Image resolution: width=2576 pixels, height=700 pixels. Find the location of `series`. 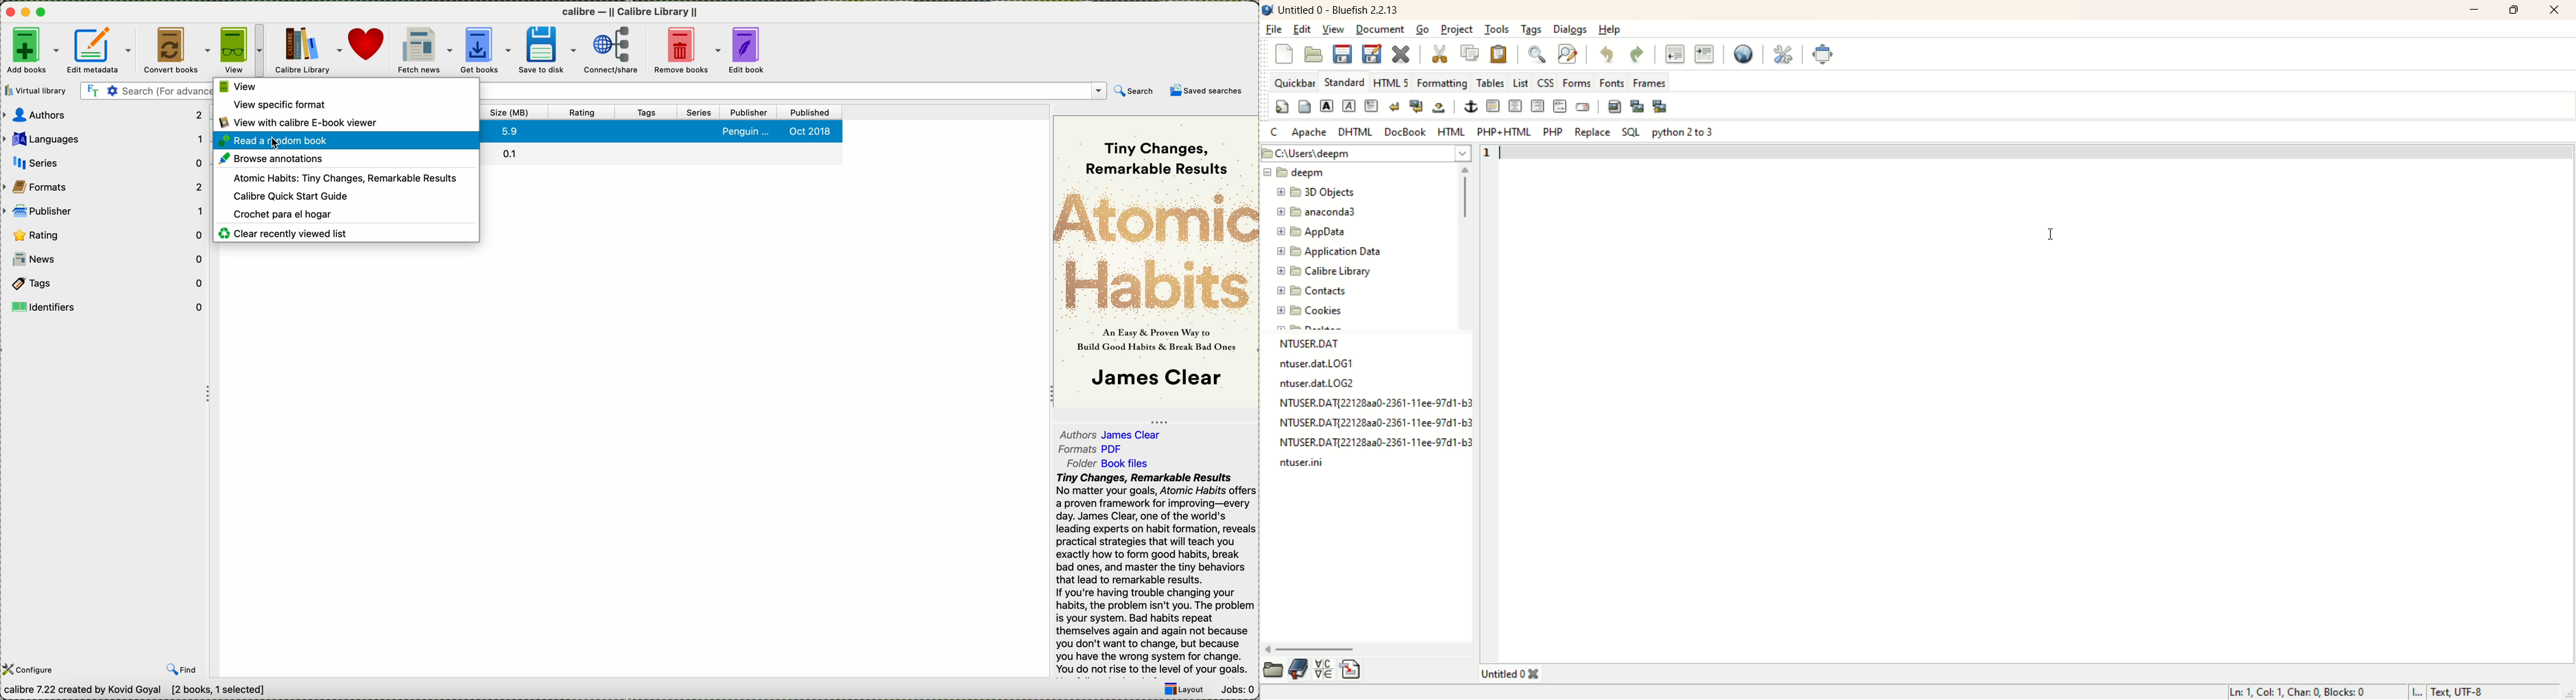

series is located at coordinates (699, 113).